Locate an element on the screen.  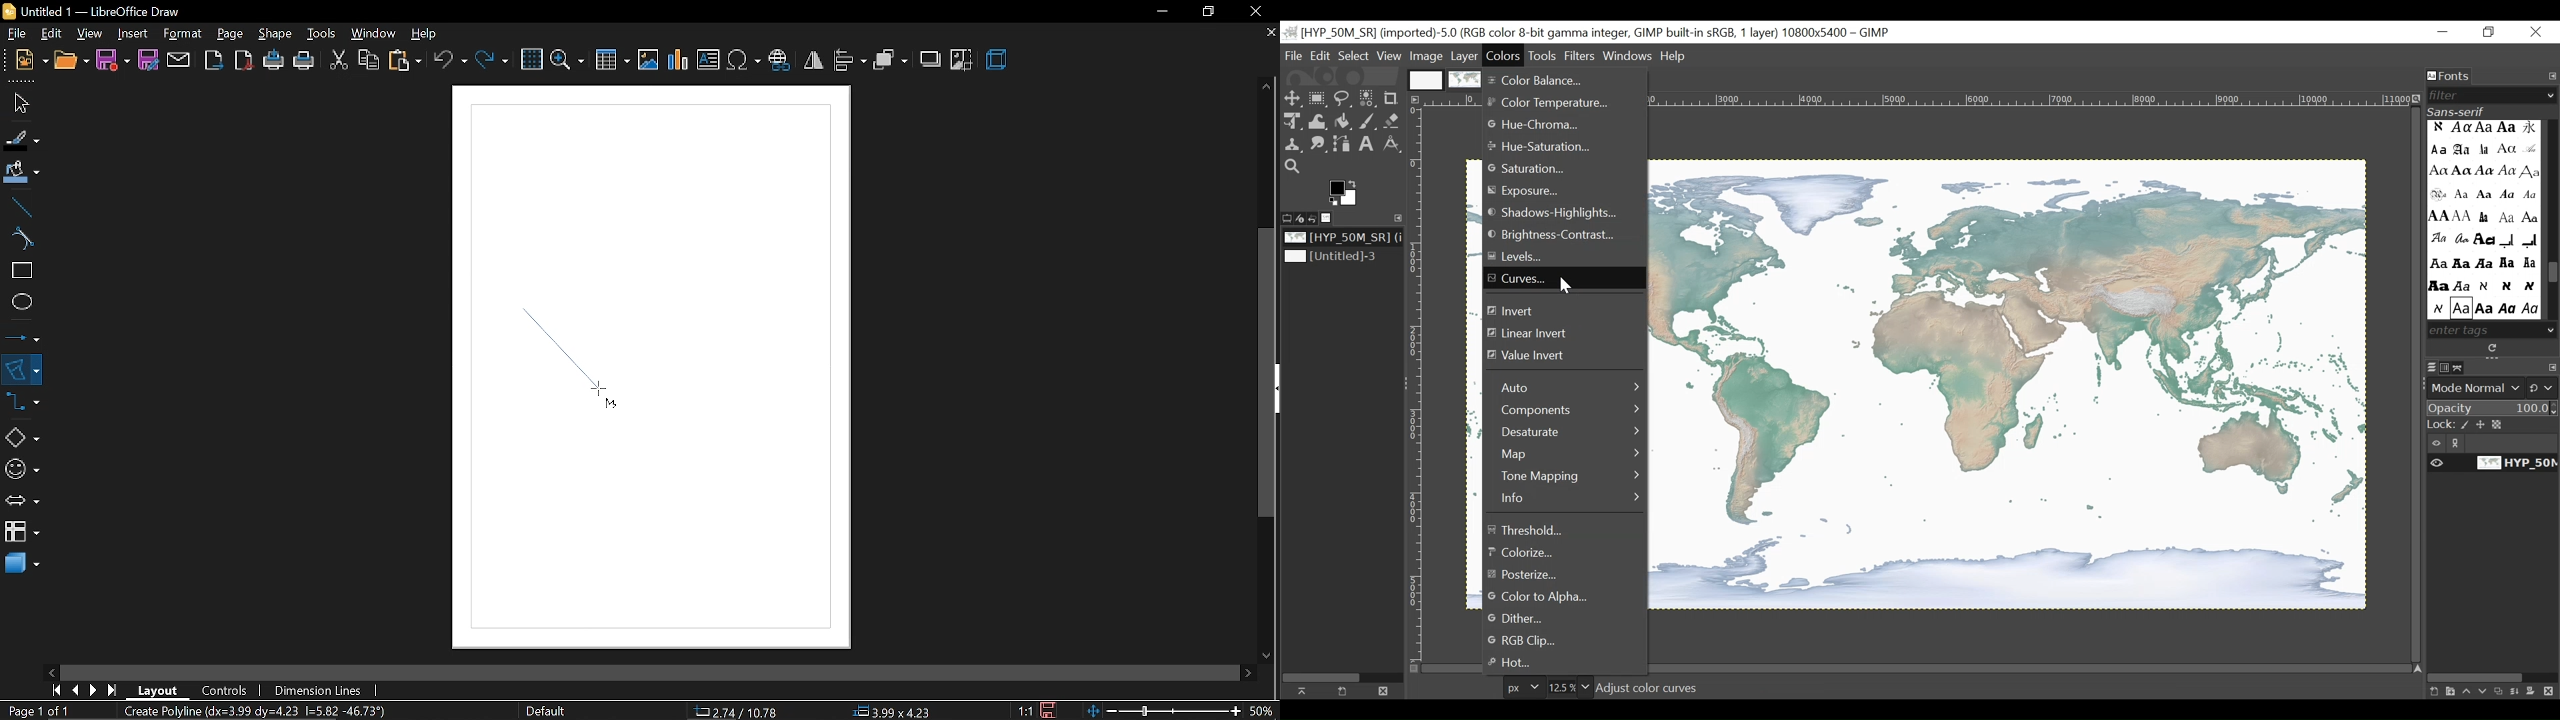
Canvas is located at coordinates (648, 368).